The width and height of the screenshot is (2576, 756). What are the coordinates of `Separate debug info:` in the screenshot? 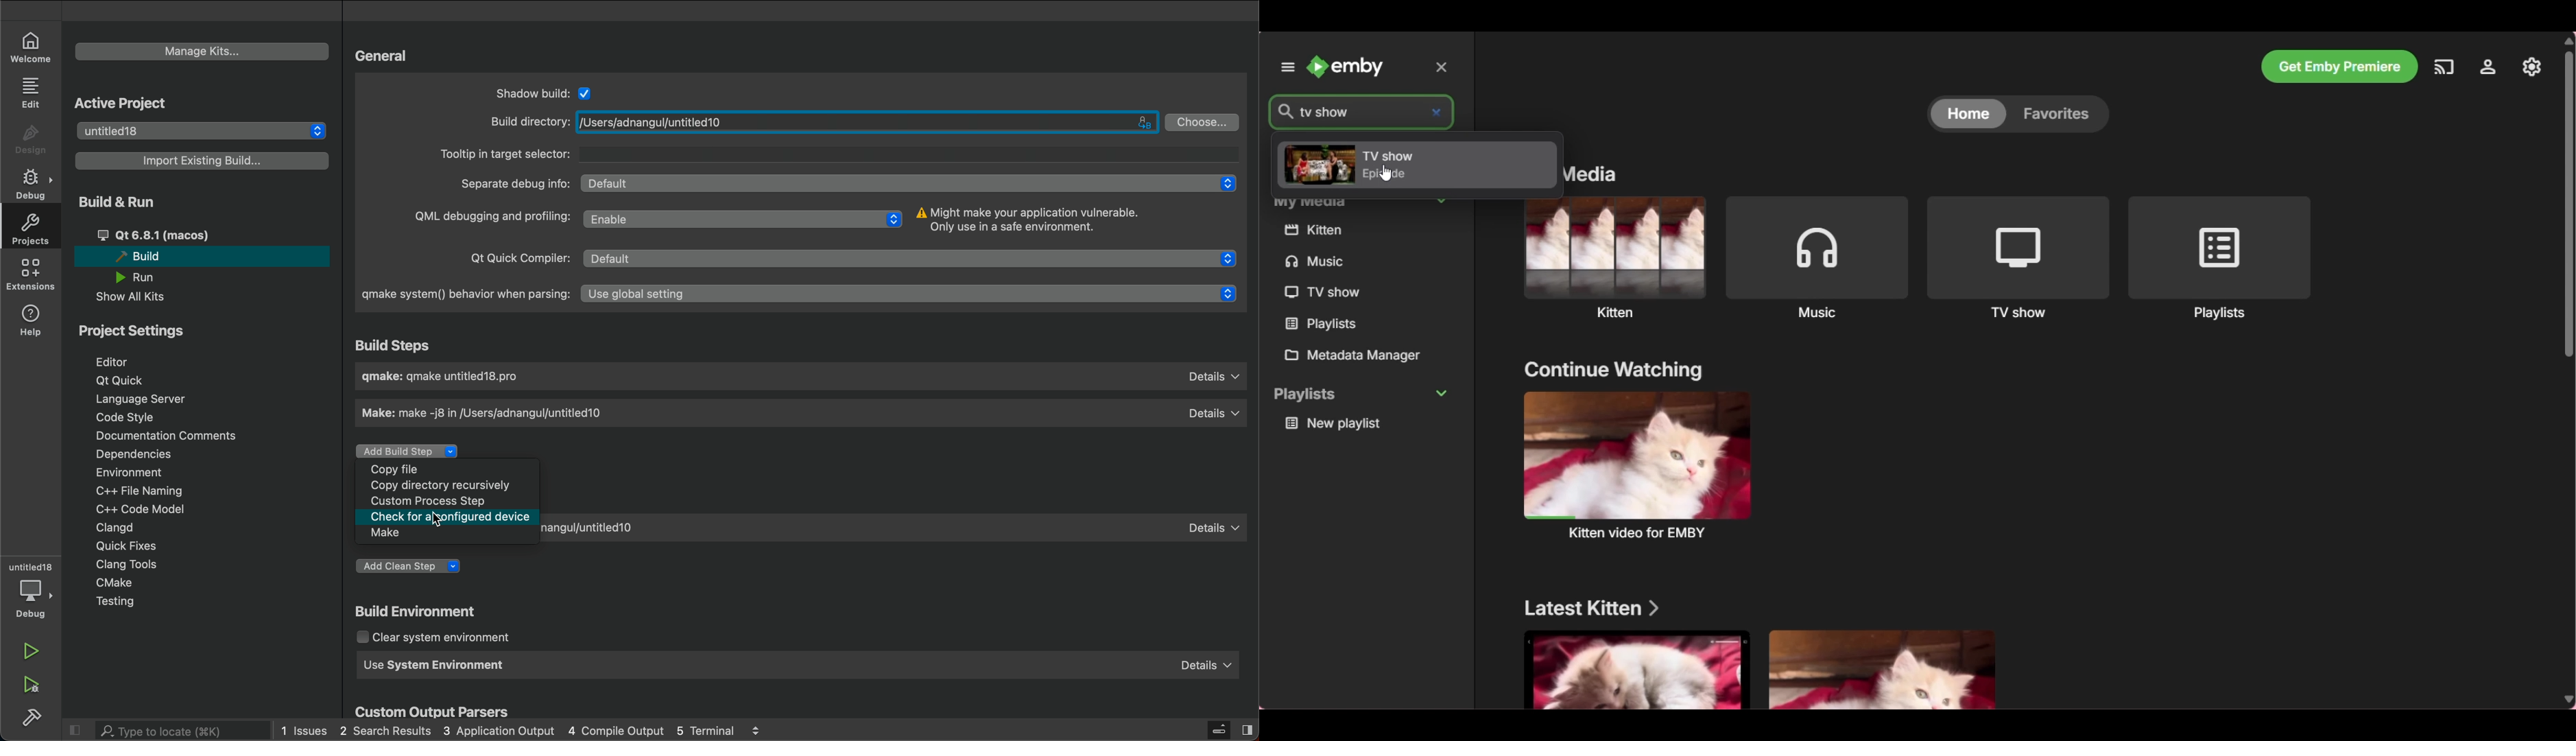 It's located at (512, 184).